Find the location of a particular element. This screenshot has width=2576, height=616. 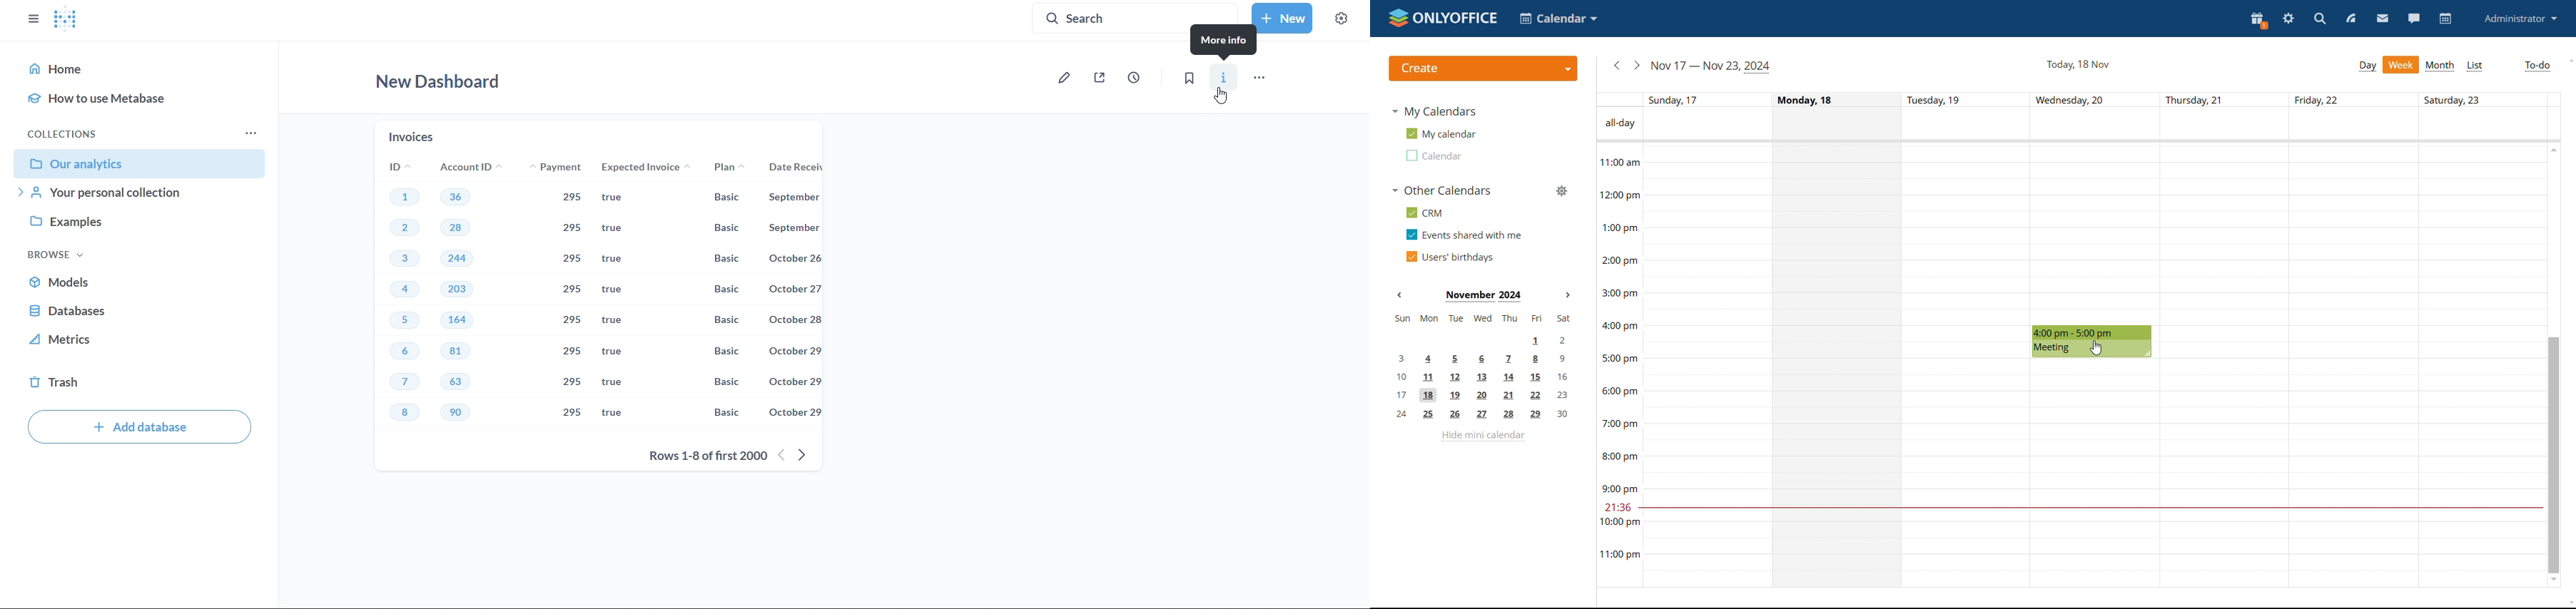

next week is located at coordinates (1637, 65).